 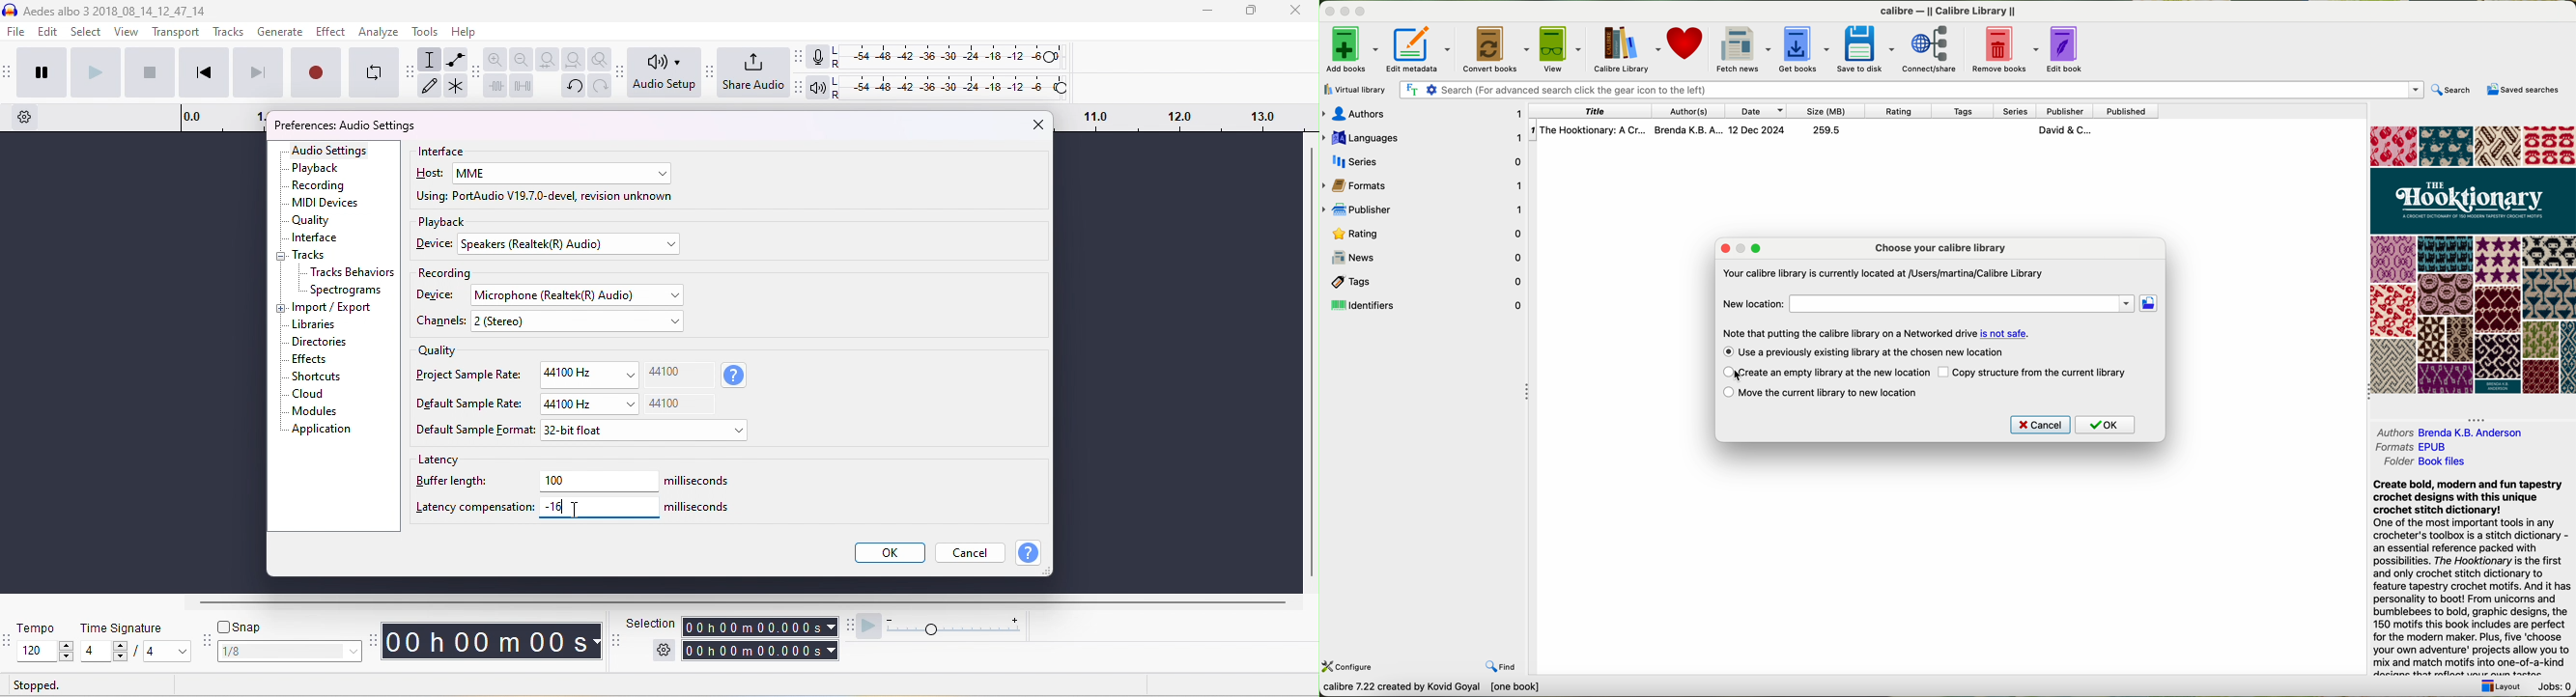 I want to click on stopped, so click(x=38, y=686).